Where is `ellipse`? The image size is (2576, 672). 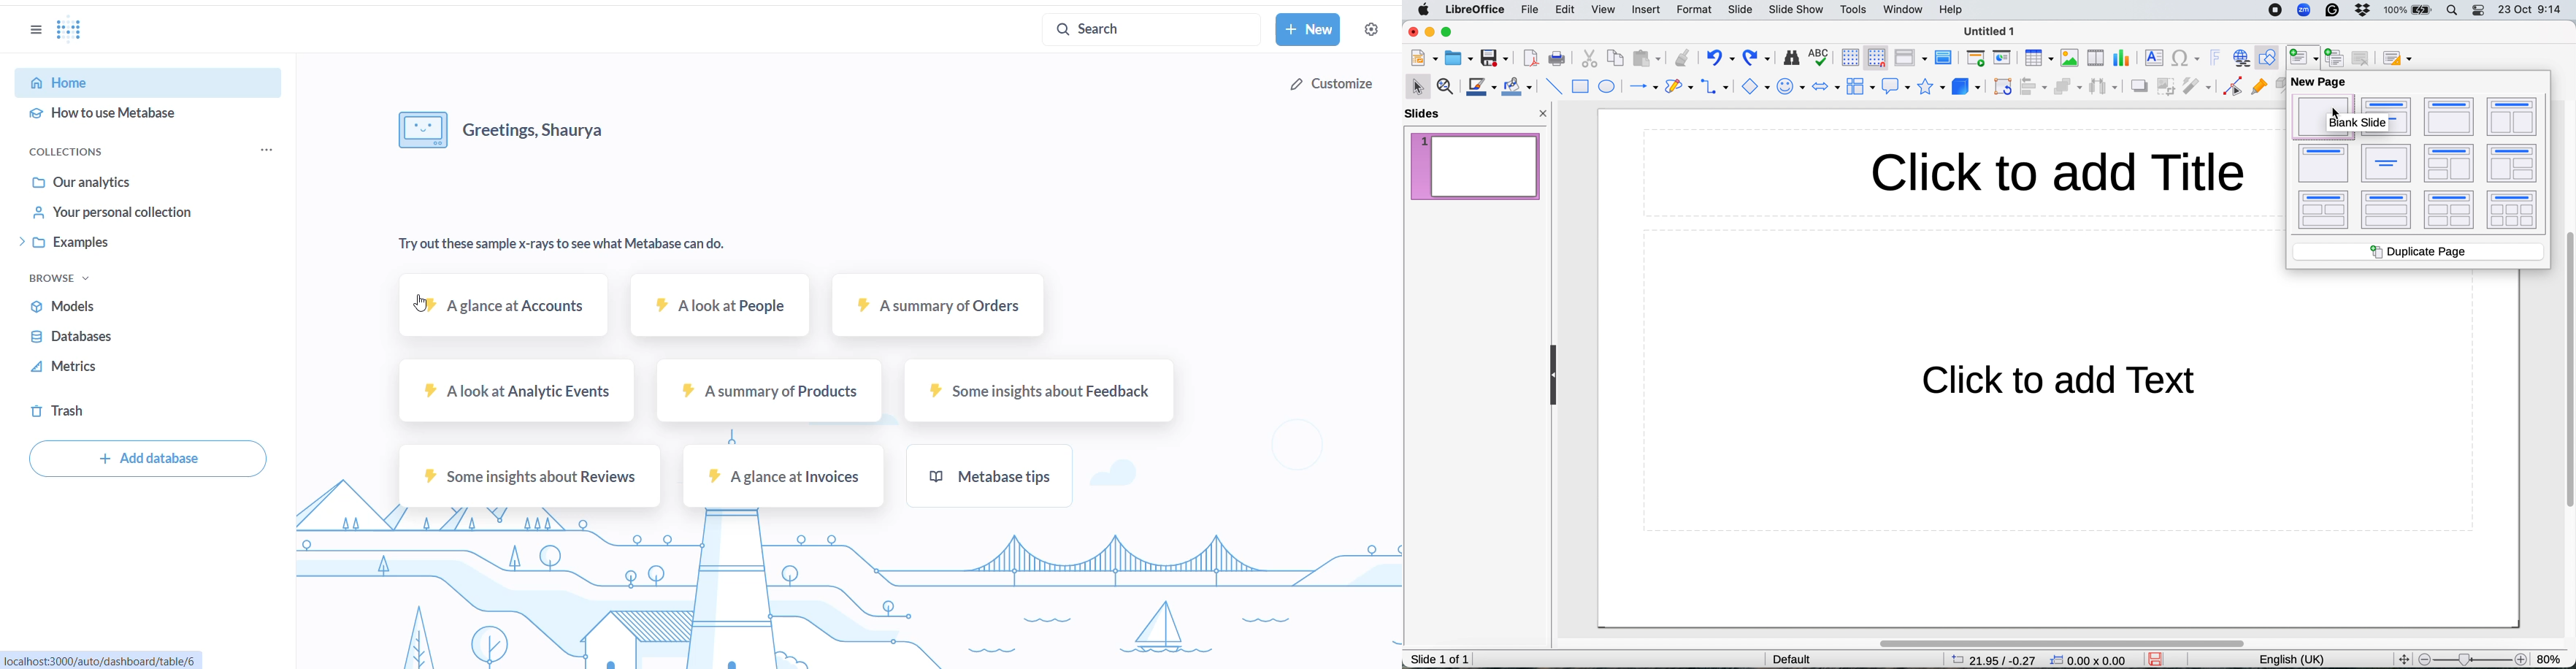 ellipse is located at coordinates (1608, 87).